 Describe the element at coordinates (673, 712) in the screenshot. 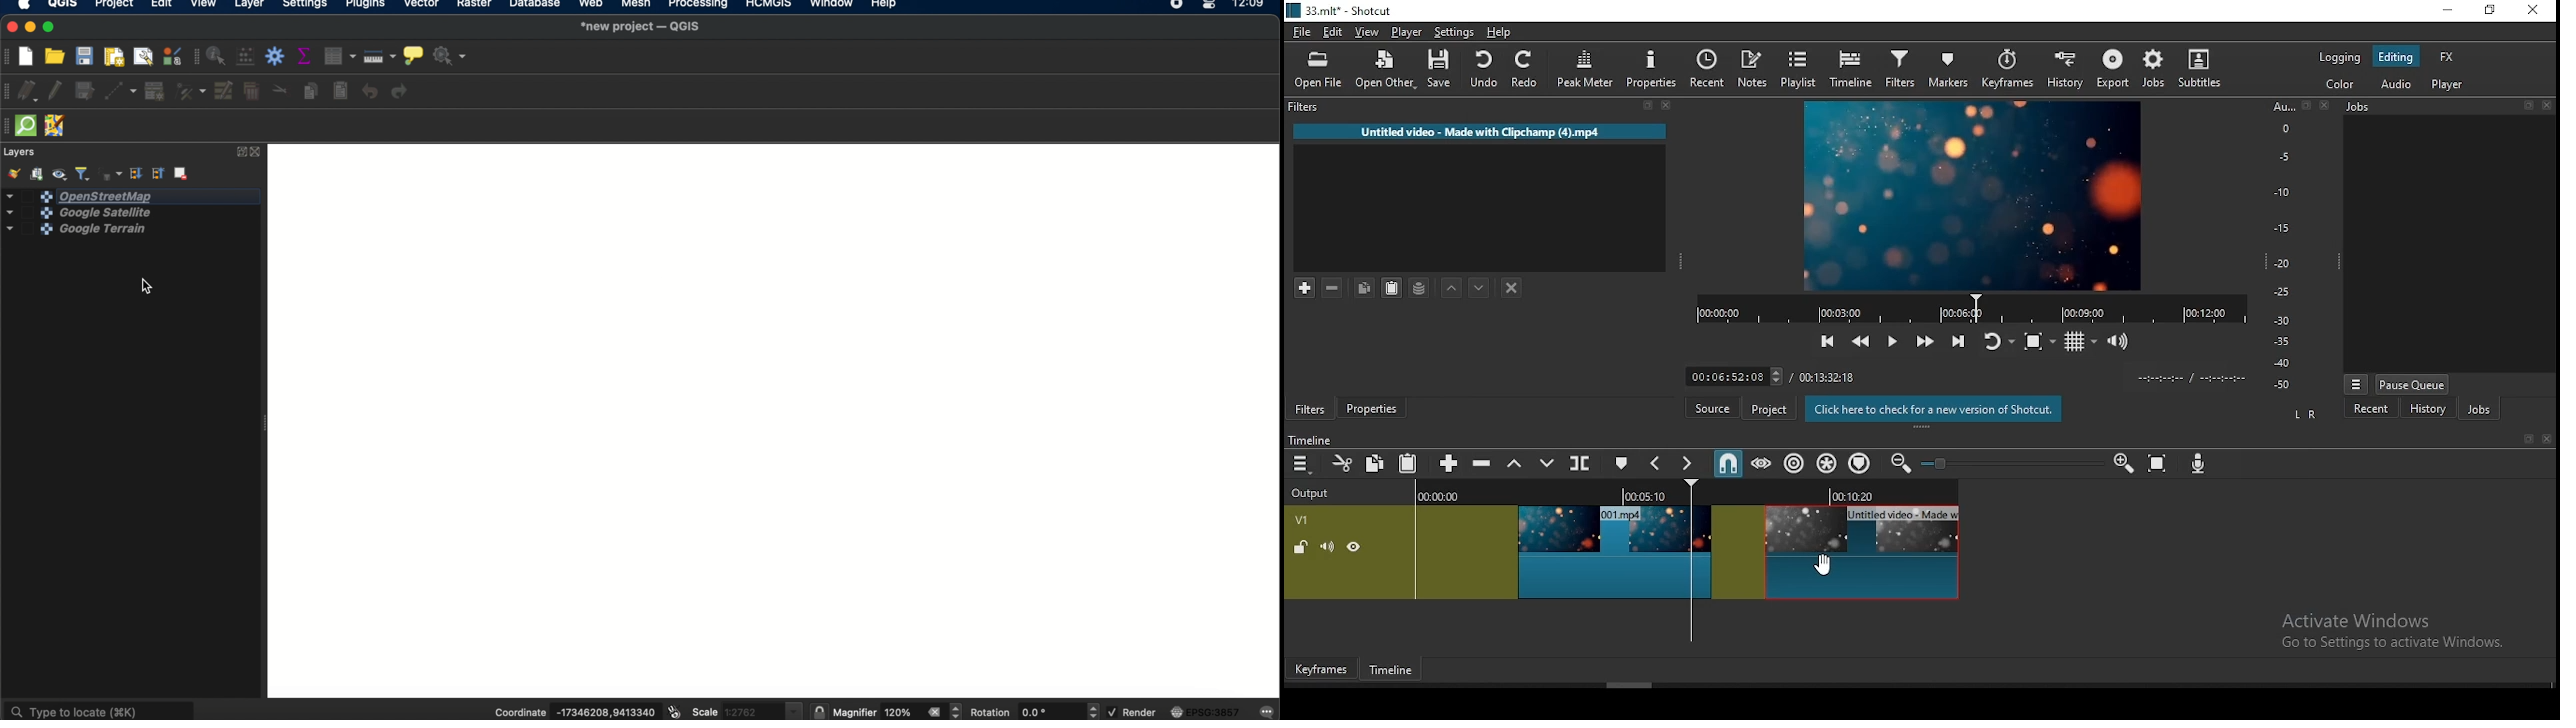

I see `toggle extents and mouse position display` at that location.